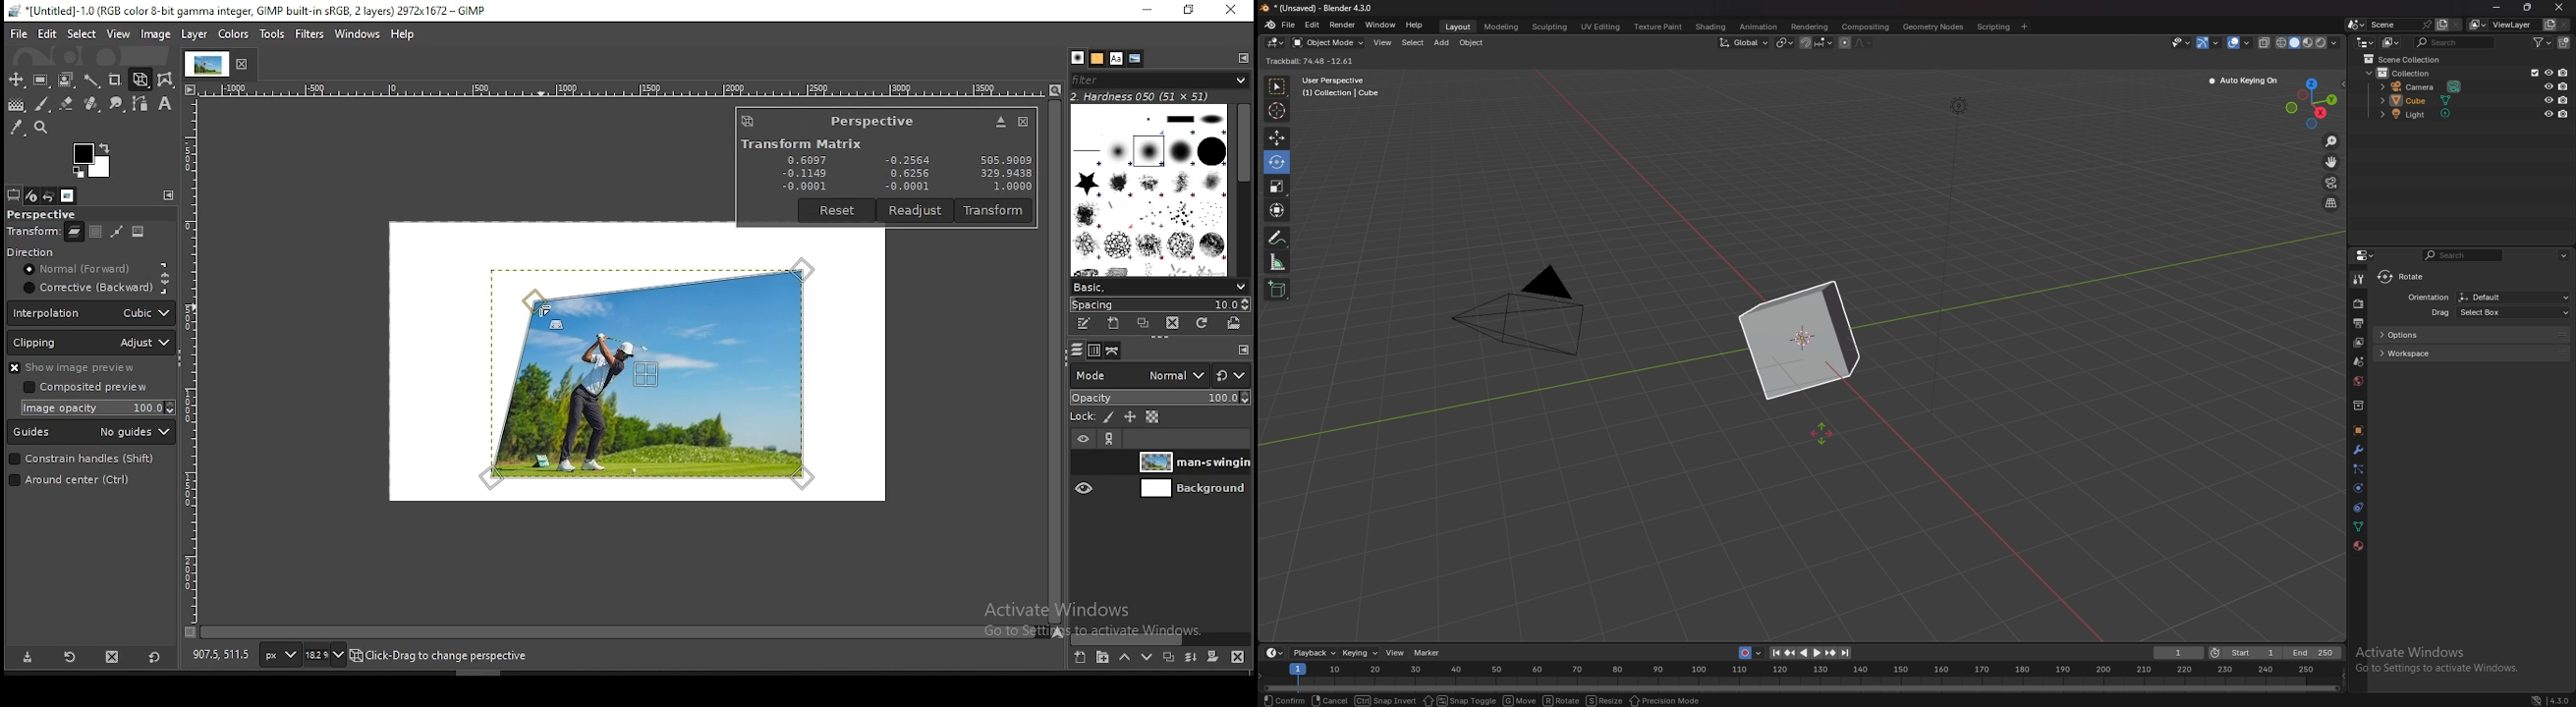  Describe the element at coordinates (2359, 360) in the screenshot. I see `scene` at that location.